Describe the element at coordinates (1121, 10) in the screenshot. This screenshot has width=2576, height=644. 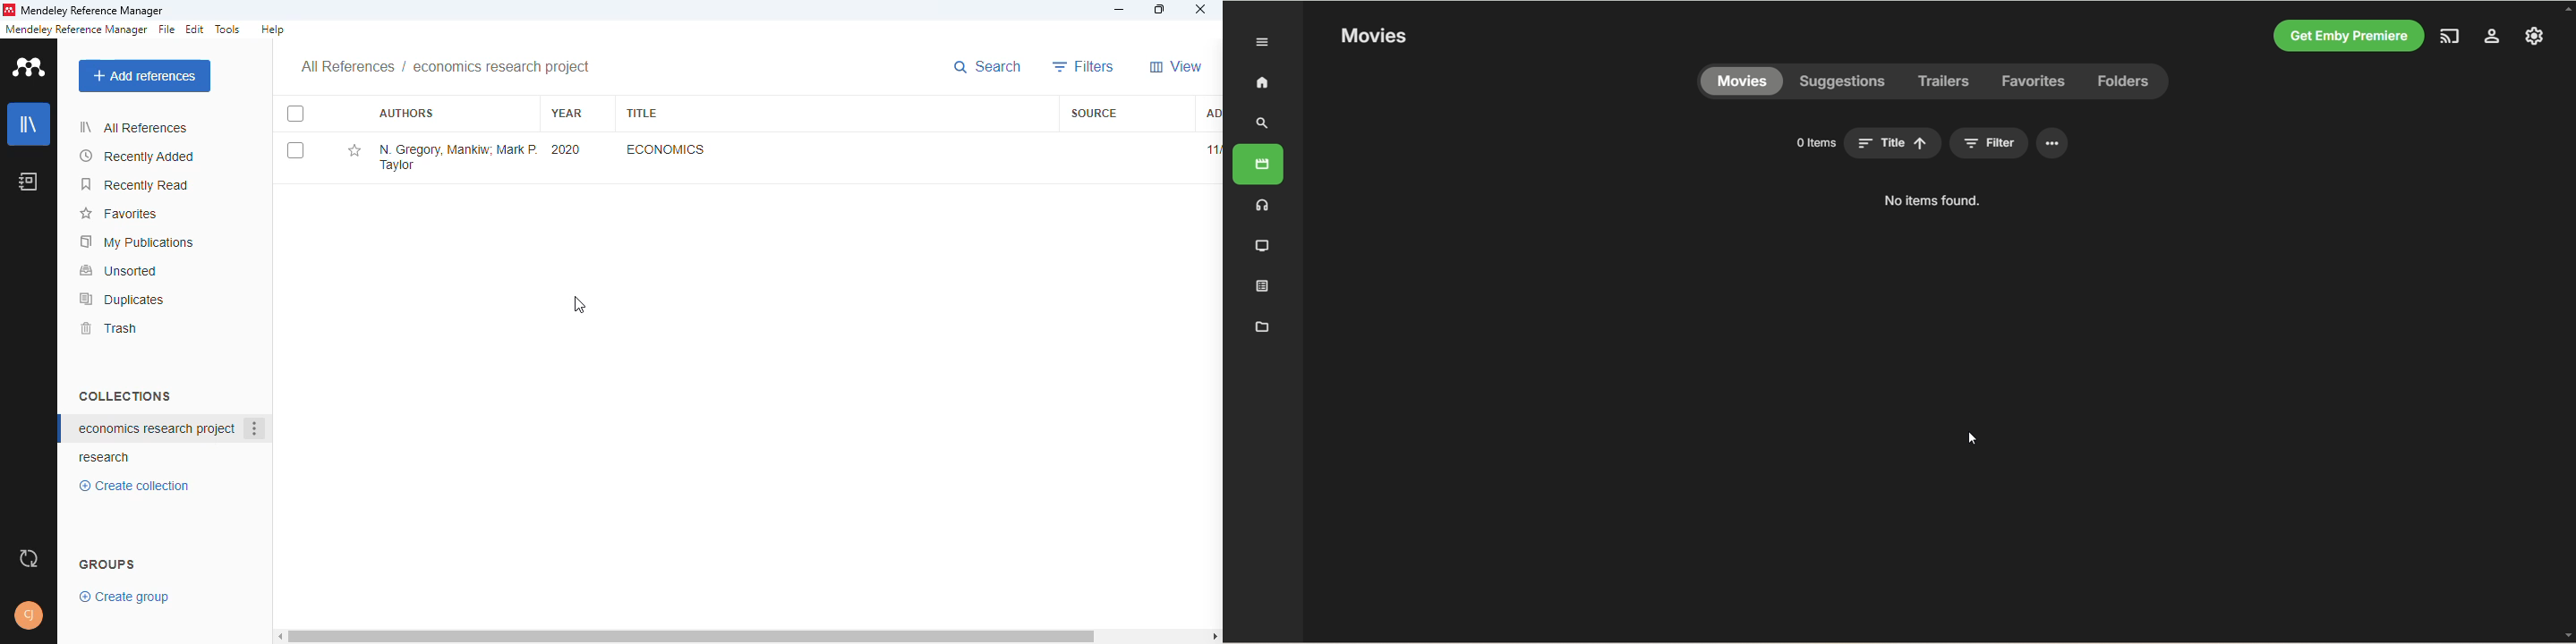
I see `minimize` at that location.